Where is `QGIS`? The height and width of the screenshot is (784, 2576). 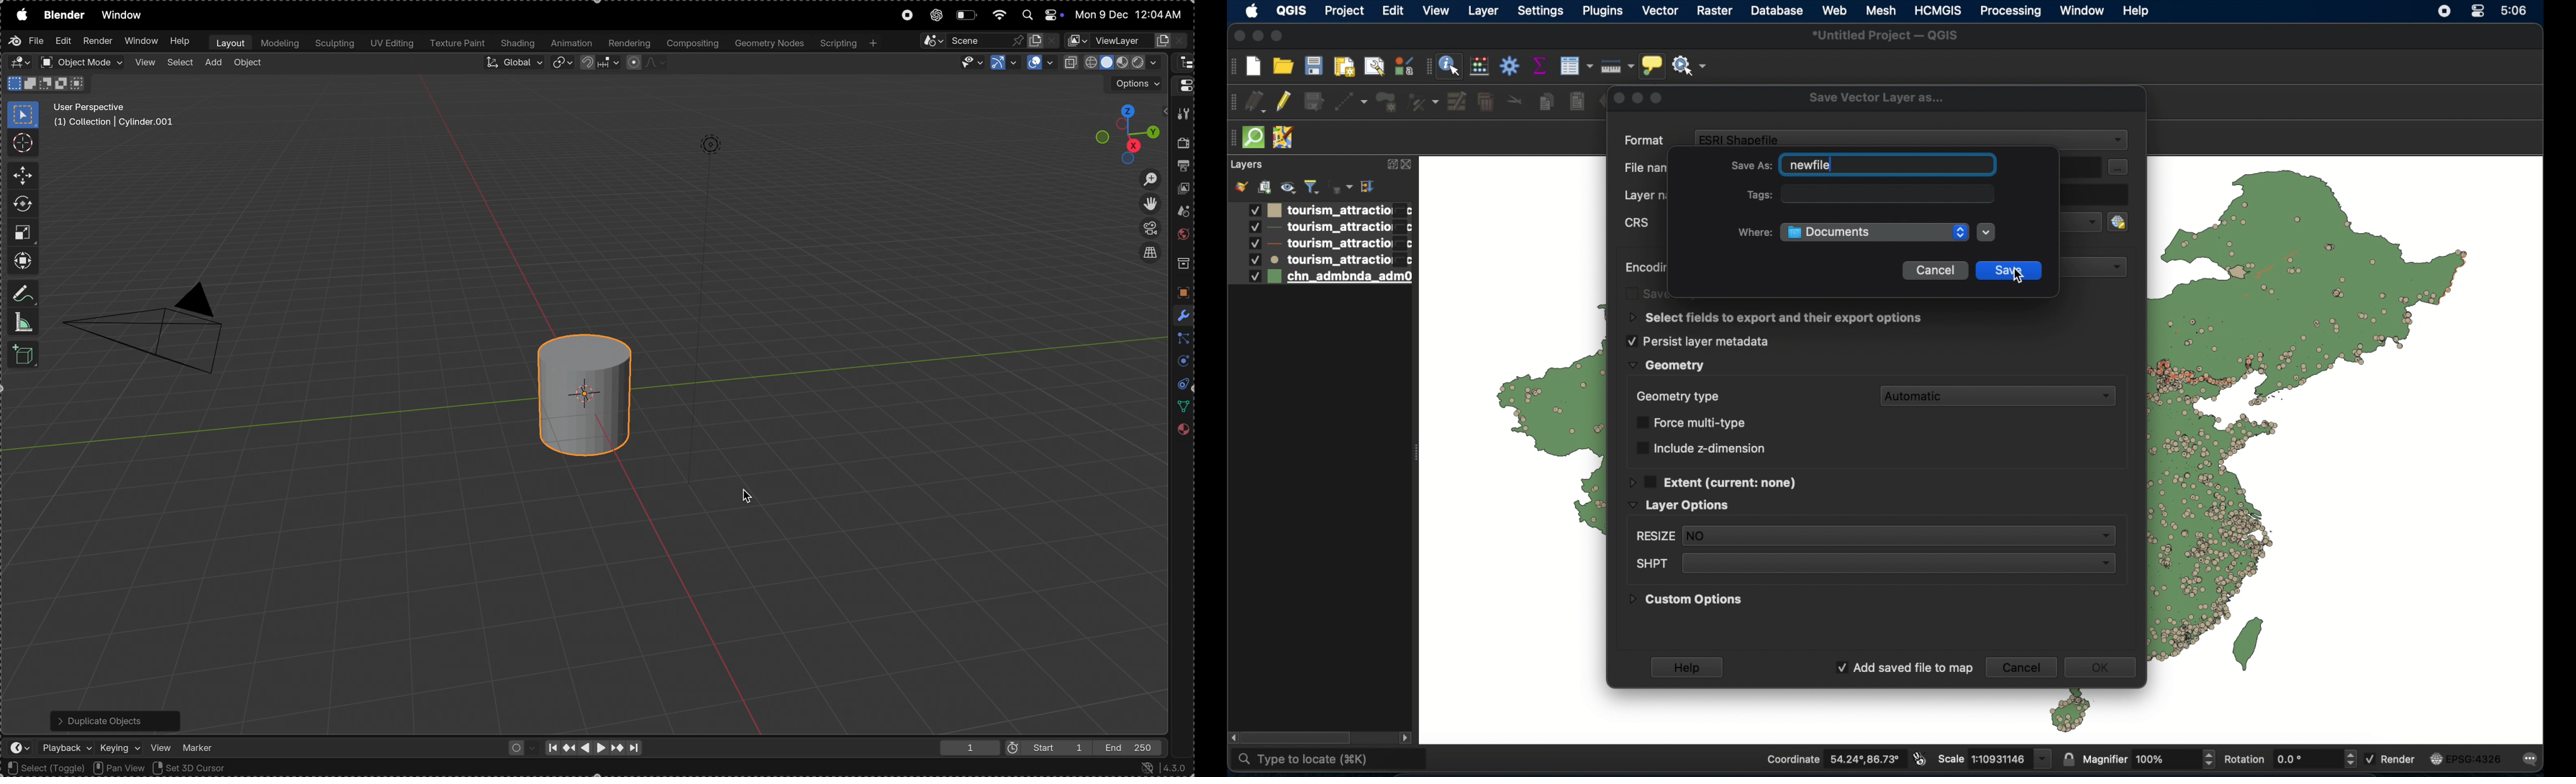
QGIS is located at coordinates (1291, 10).